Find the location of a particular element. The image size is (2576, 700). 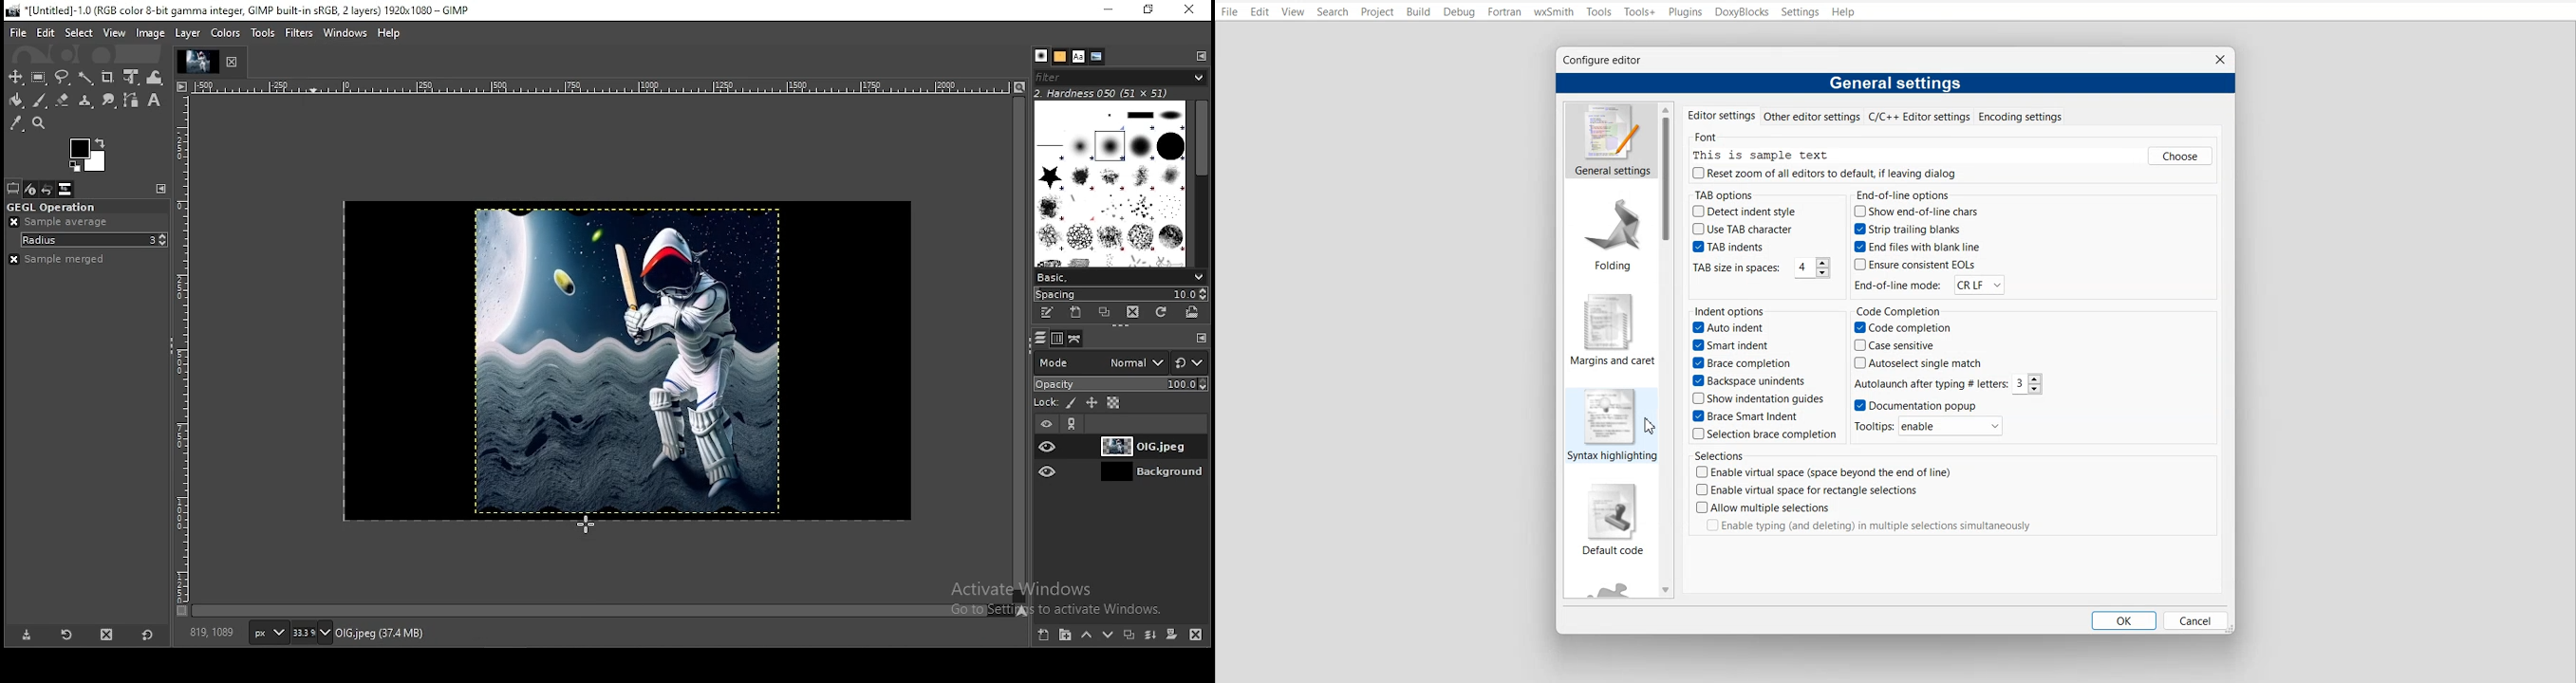

End-of-line options is located at coordinates (1903, 195).